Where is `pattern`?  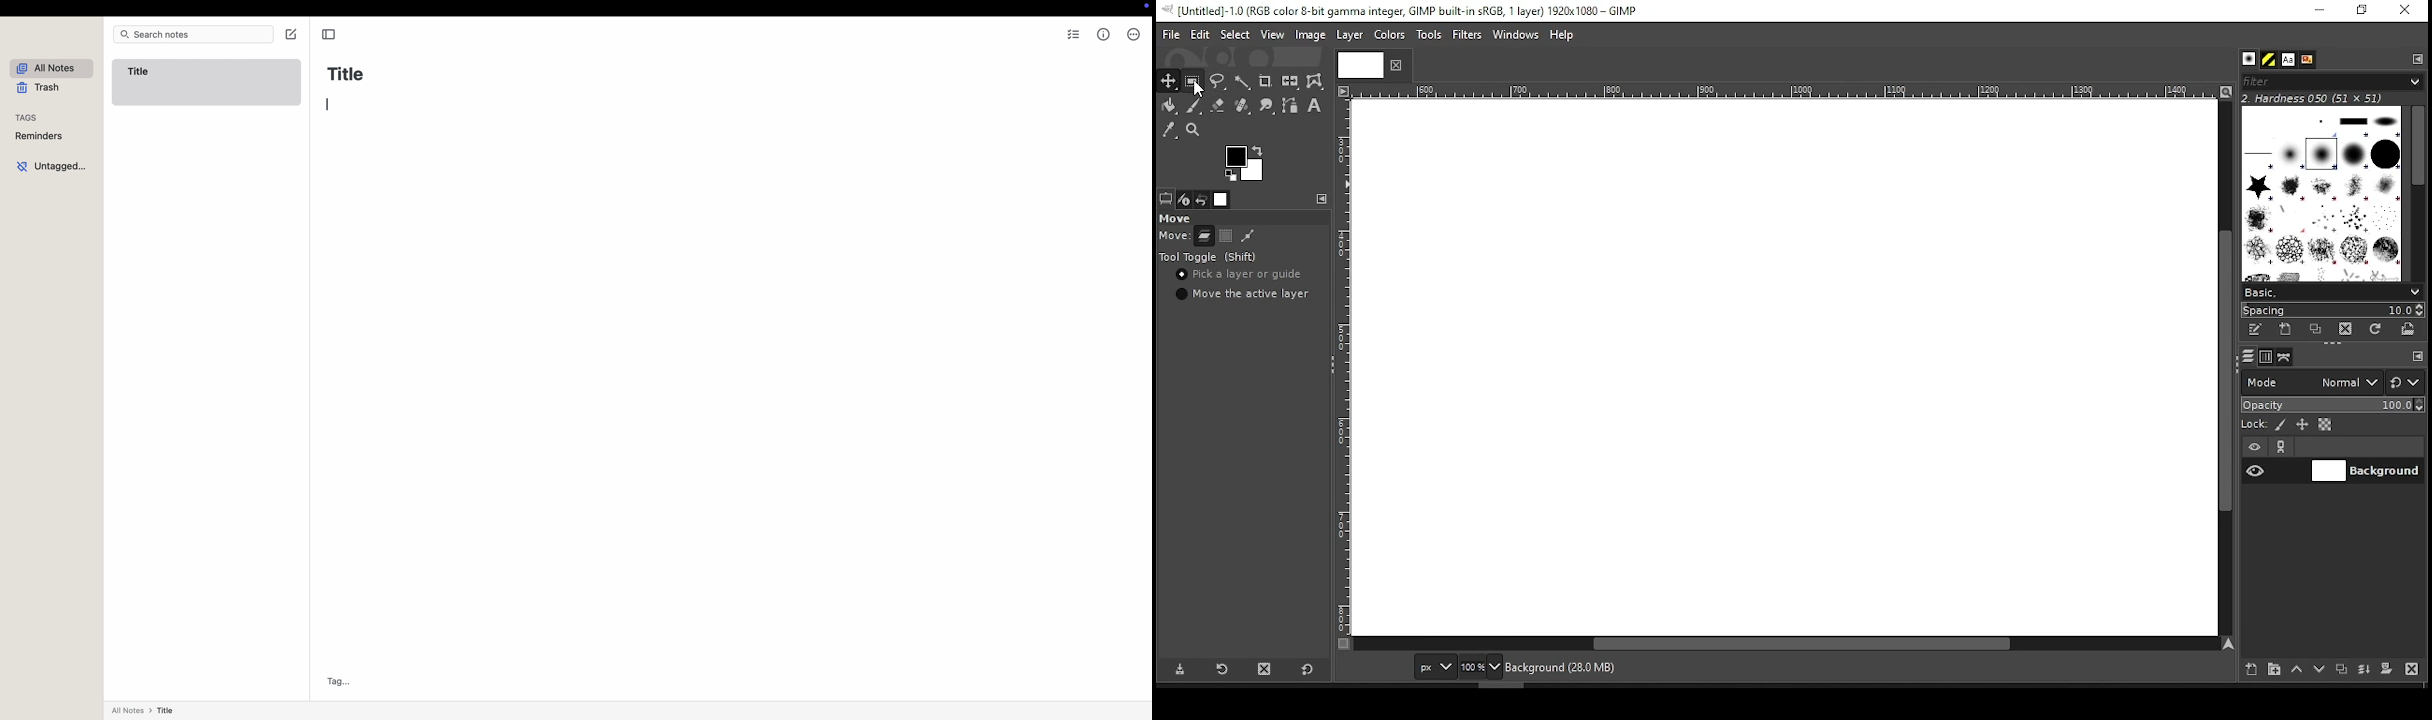
pattern is located at coordinates (2269, 60).